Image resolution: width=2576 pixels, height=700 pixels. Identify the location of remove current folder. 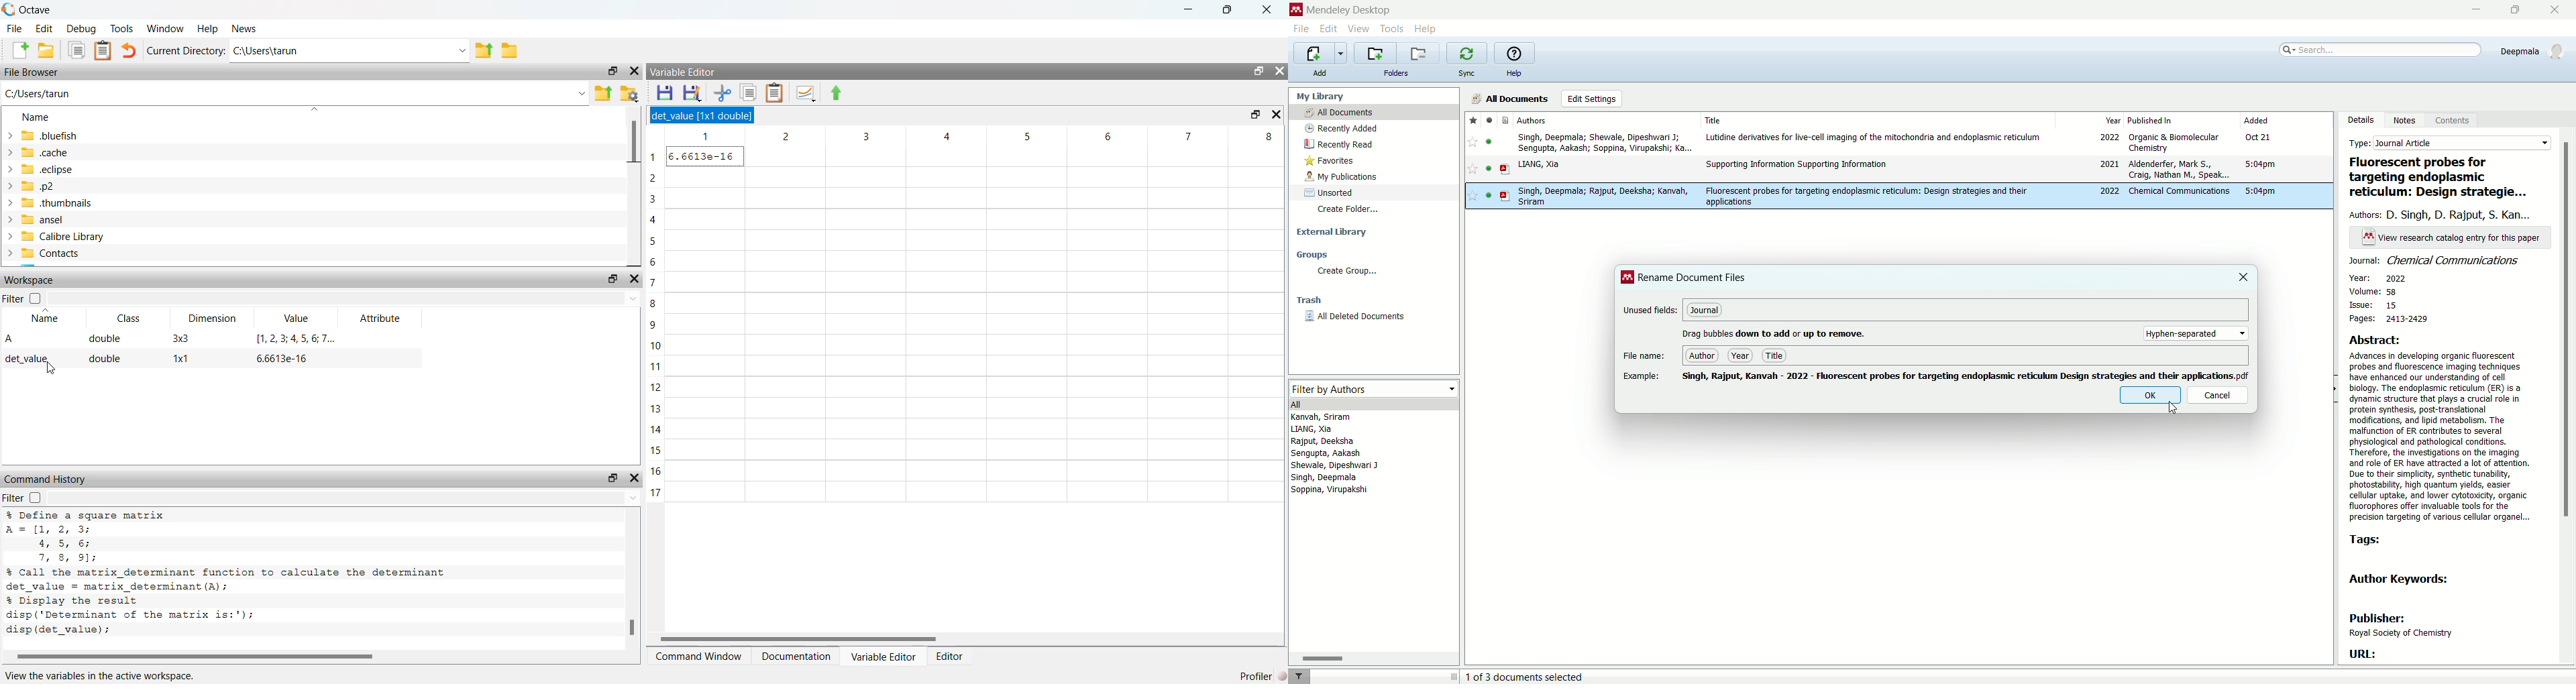
(1420, 54).